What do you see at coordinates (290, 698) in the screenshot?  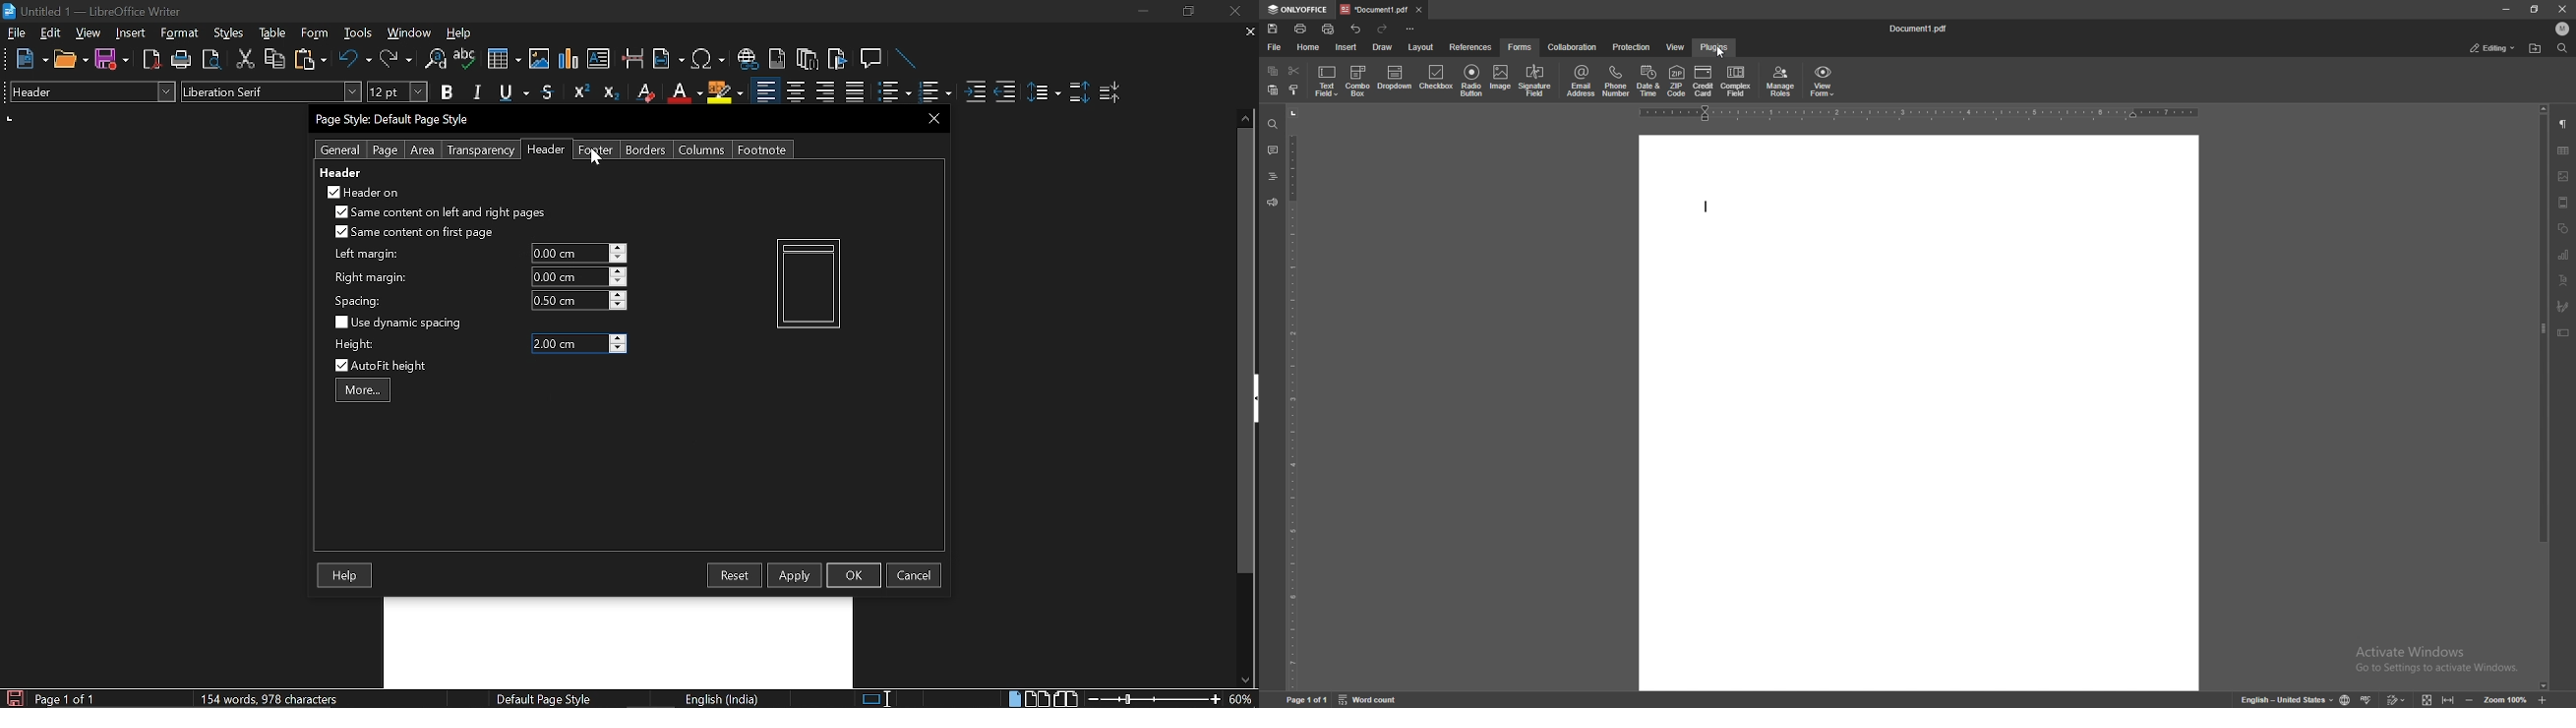 I see `Word count` at bounding box center [290, 698].